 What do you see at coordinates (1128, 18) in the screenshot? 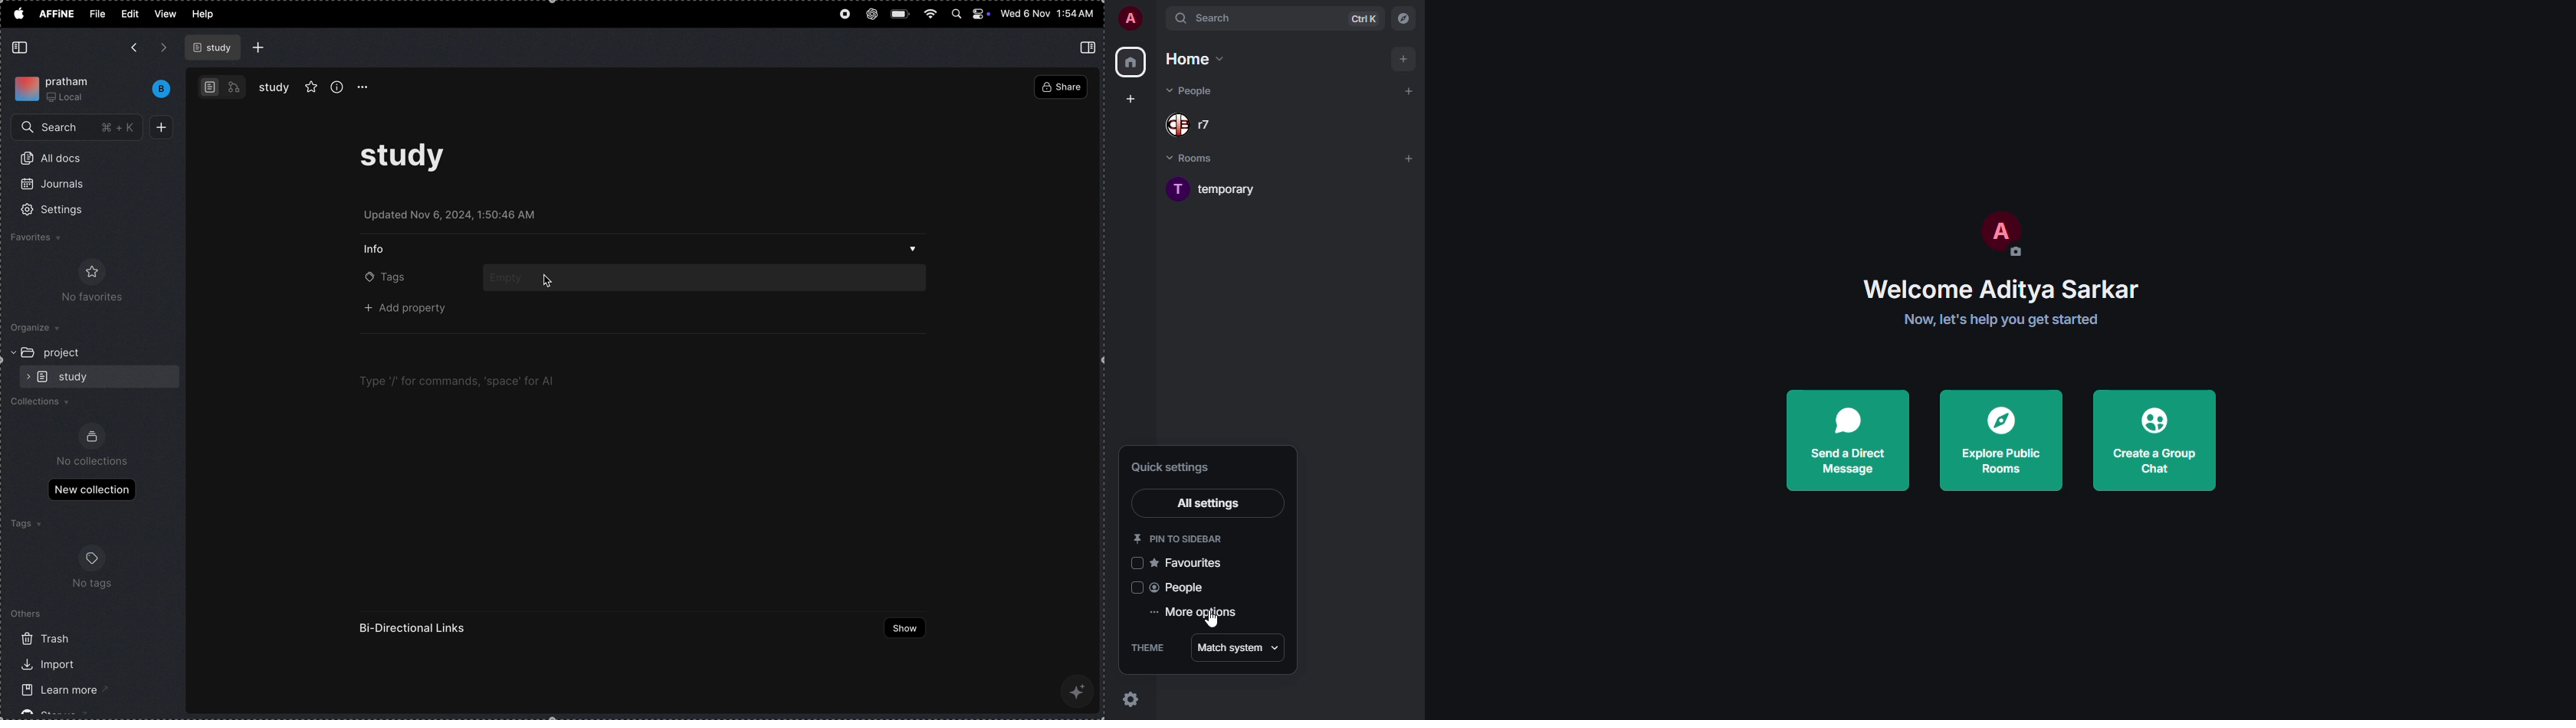
I see `profile` at bounding box center [1128, 18].